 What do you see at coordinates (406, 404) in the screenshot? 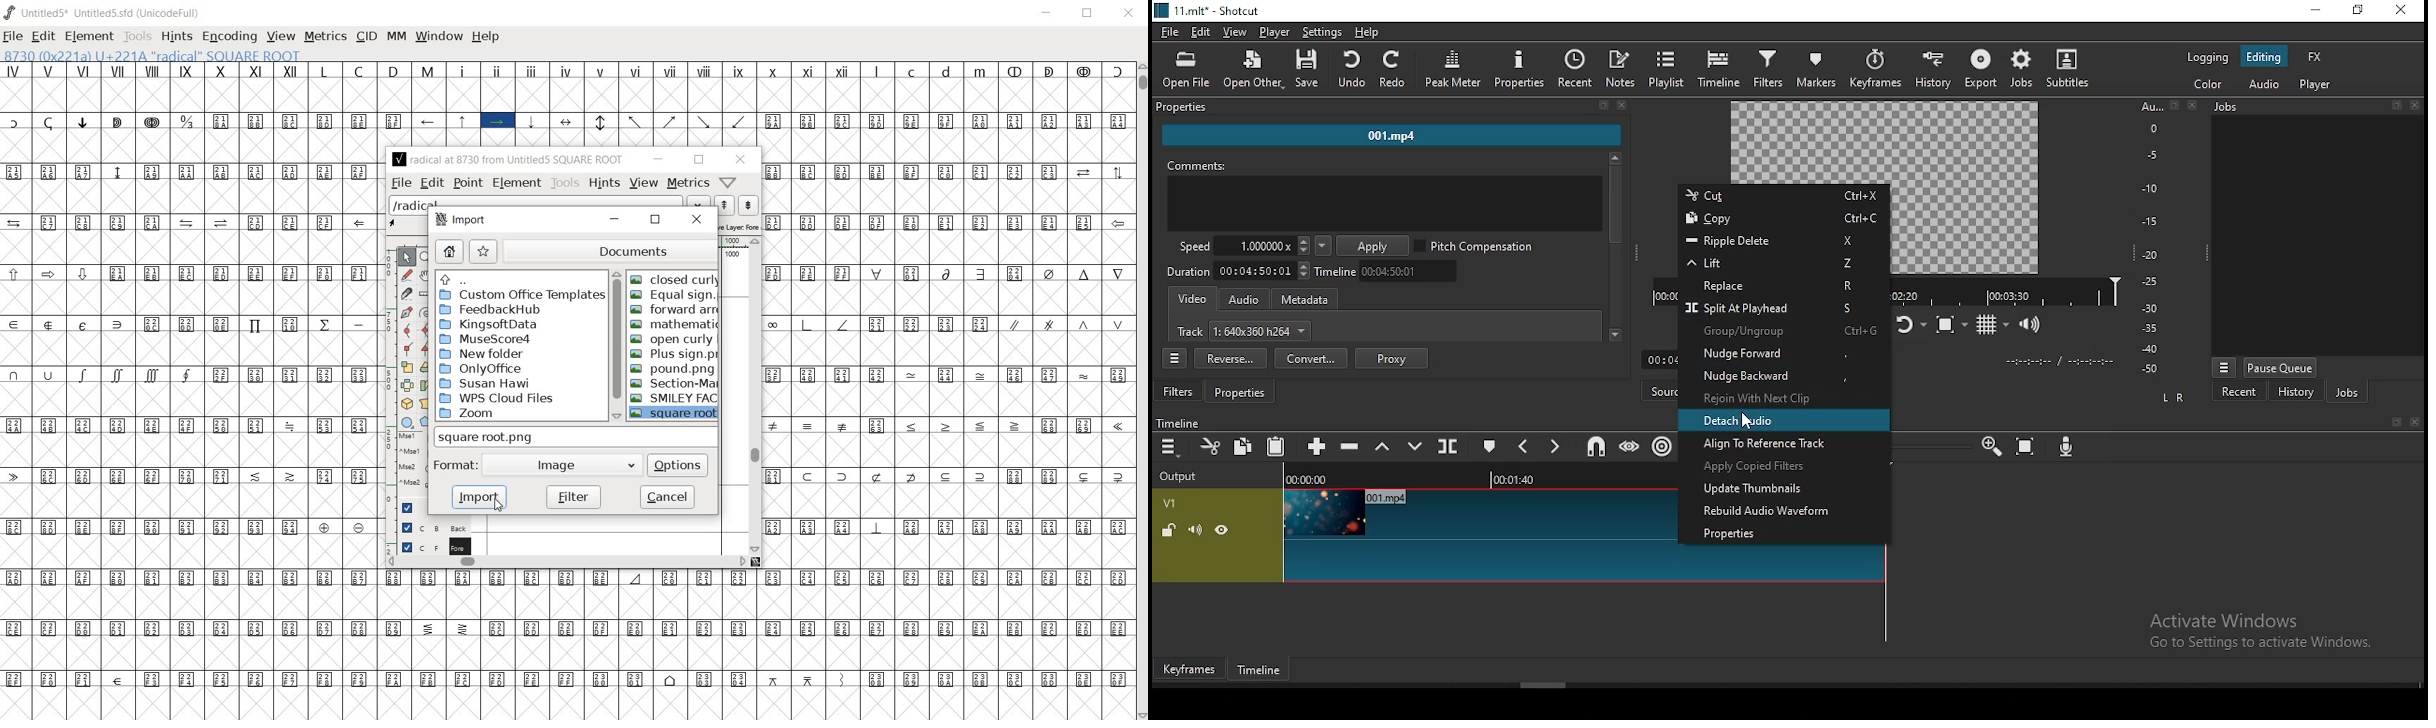
I see `rotate the selection in 3D and project back to plane` at bounding box center [406, 404].